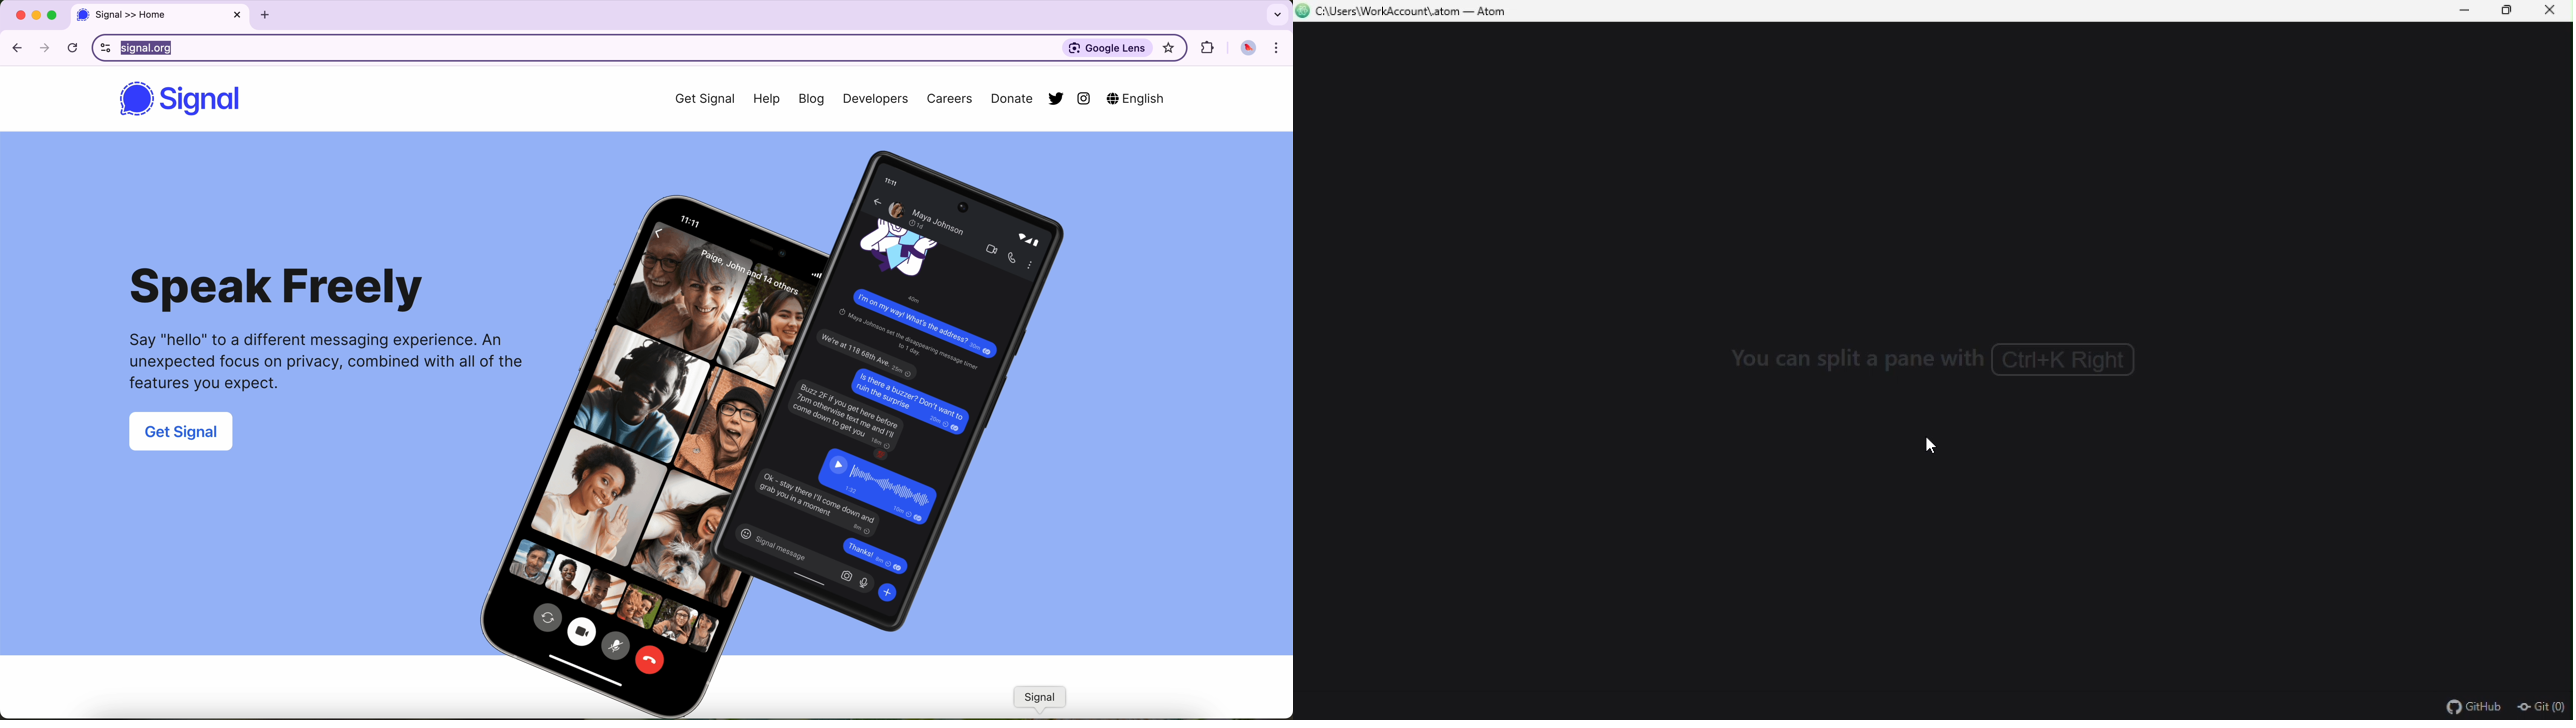 The height and width of the screenshot is (728, 2576). I want to click on twitter, so click(1055, 98).